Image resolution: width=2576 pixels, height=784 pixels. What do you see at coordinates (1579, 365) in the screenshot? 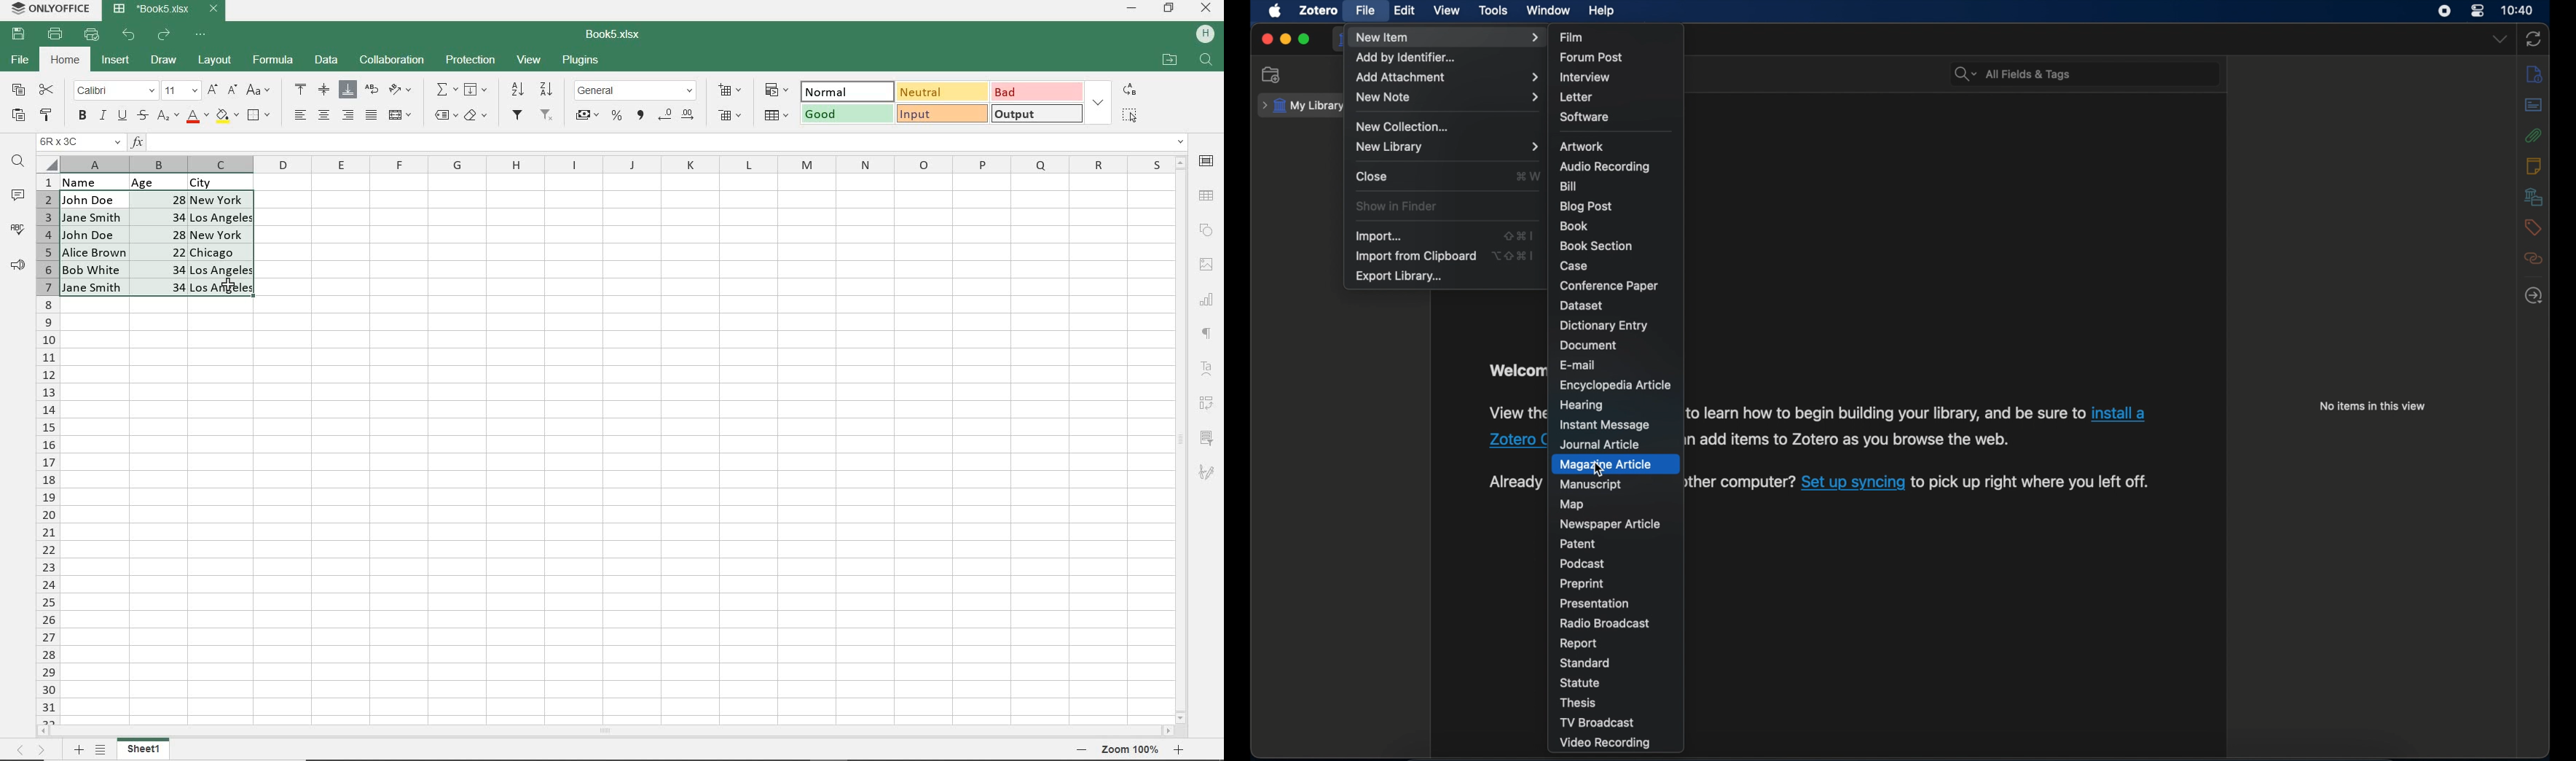
I see `e-mail` at bounding box center [1579, 365].